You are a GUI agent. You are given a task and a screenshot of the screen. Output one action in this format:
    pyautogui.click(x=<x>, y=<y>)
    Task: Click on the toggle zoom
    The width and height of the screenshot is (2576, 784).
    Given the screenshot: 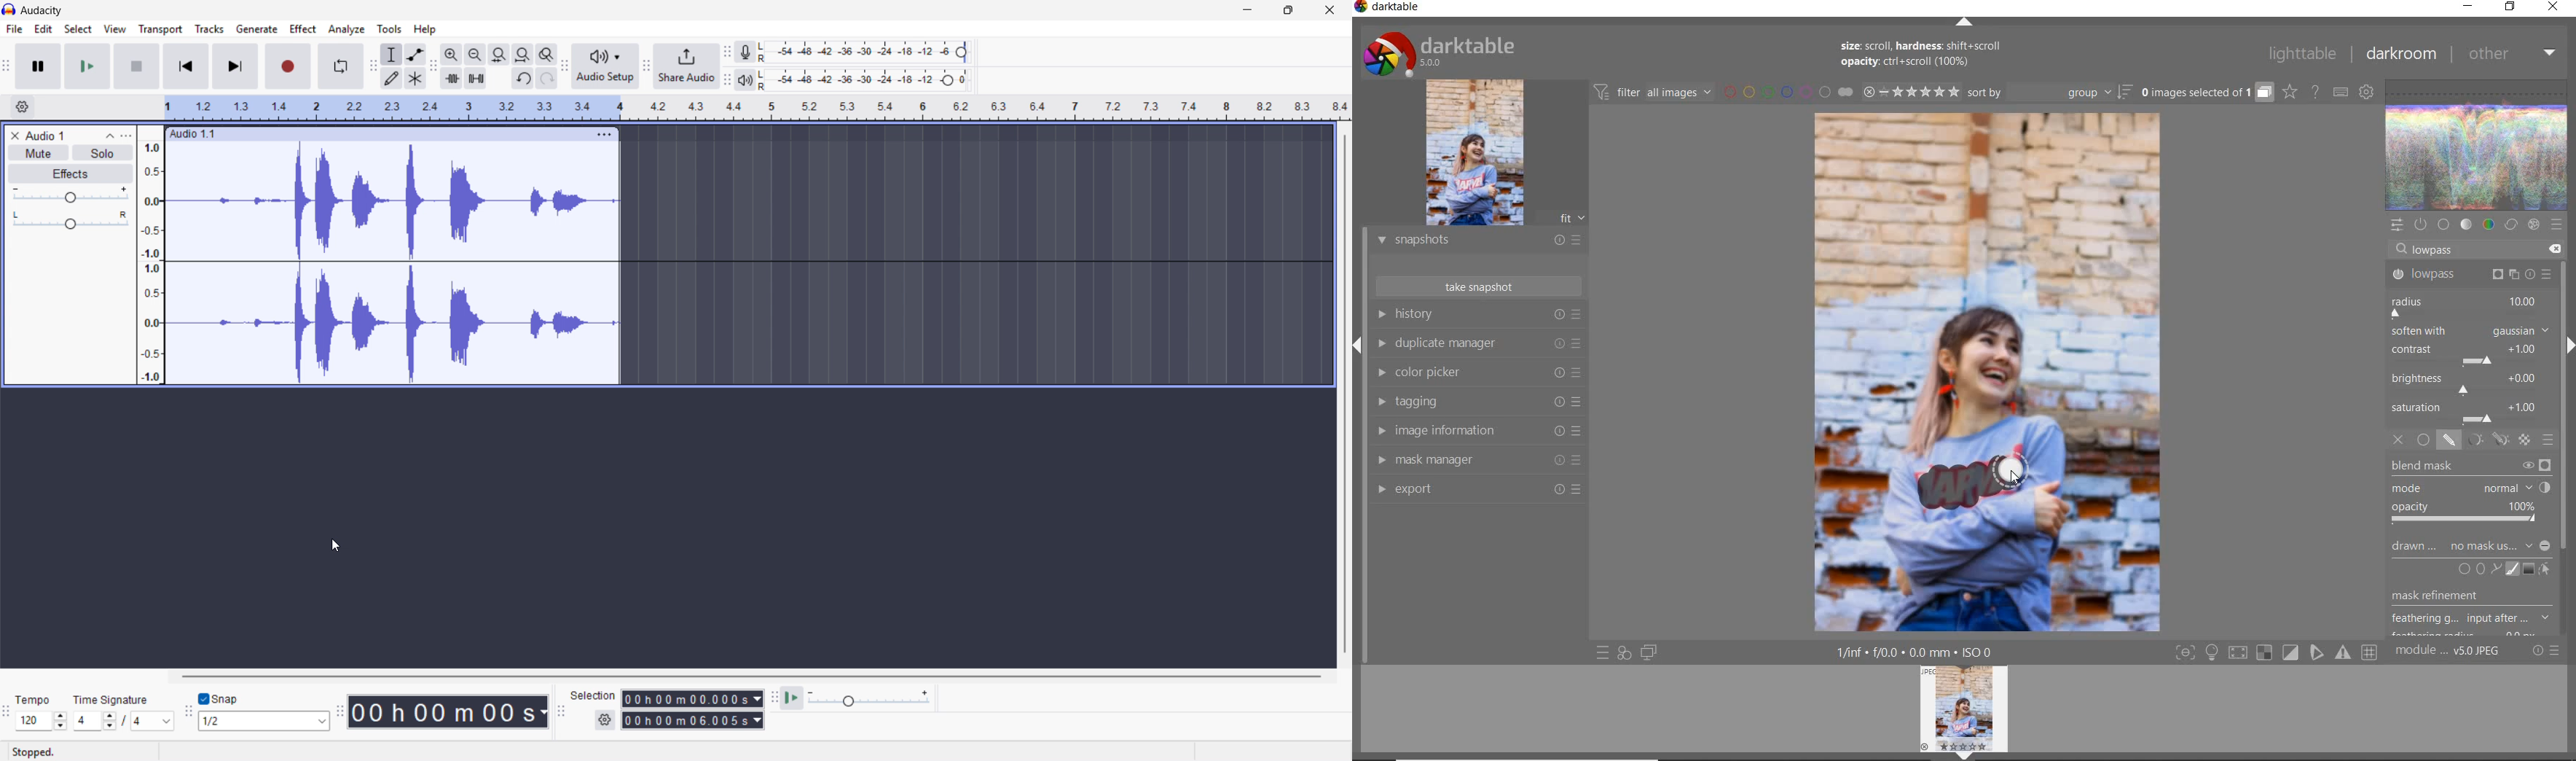 What is the action you would take?
    pyautogui.click(x=546, y=54)
    